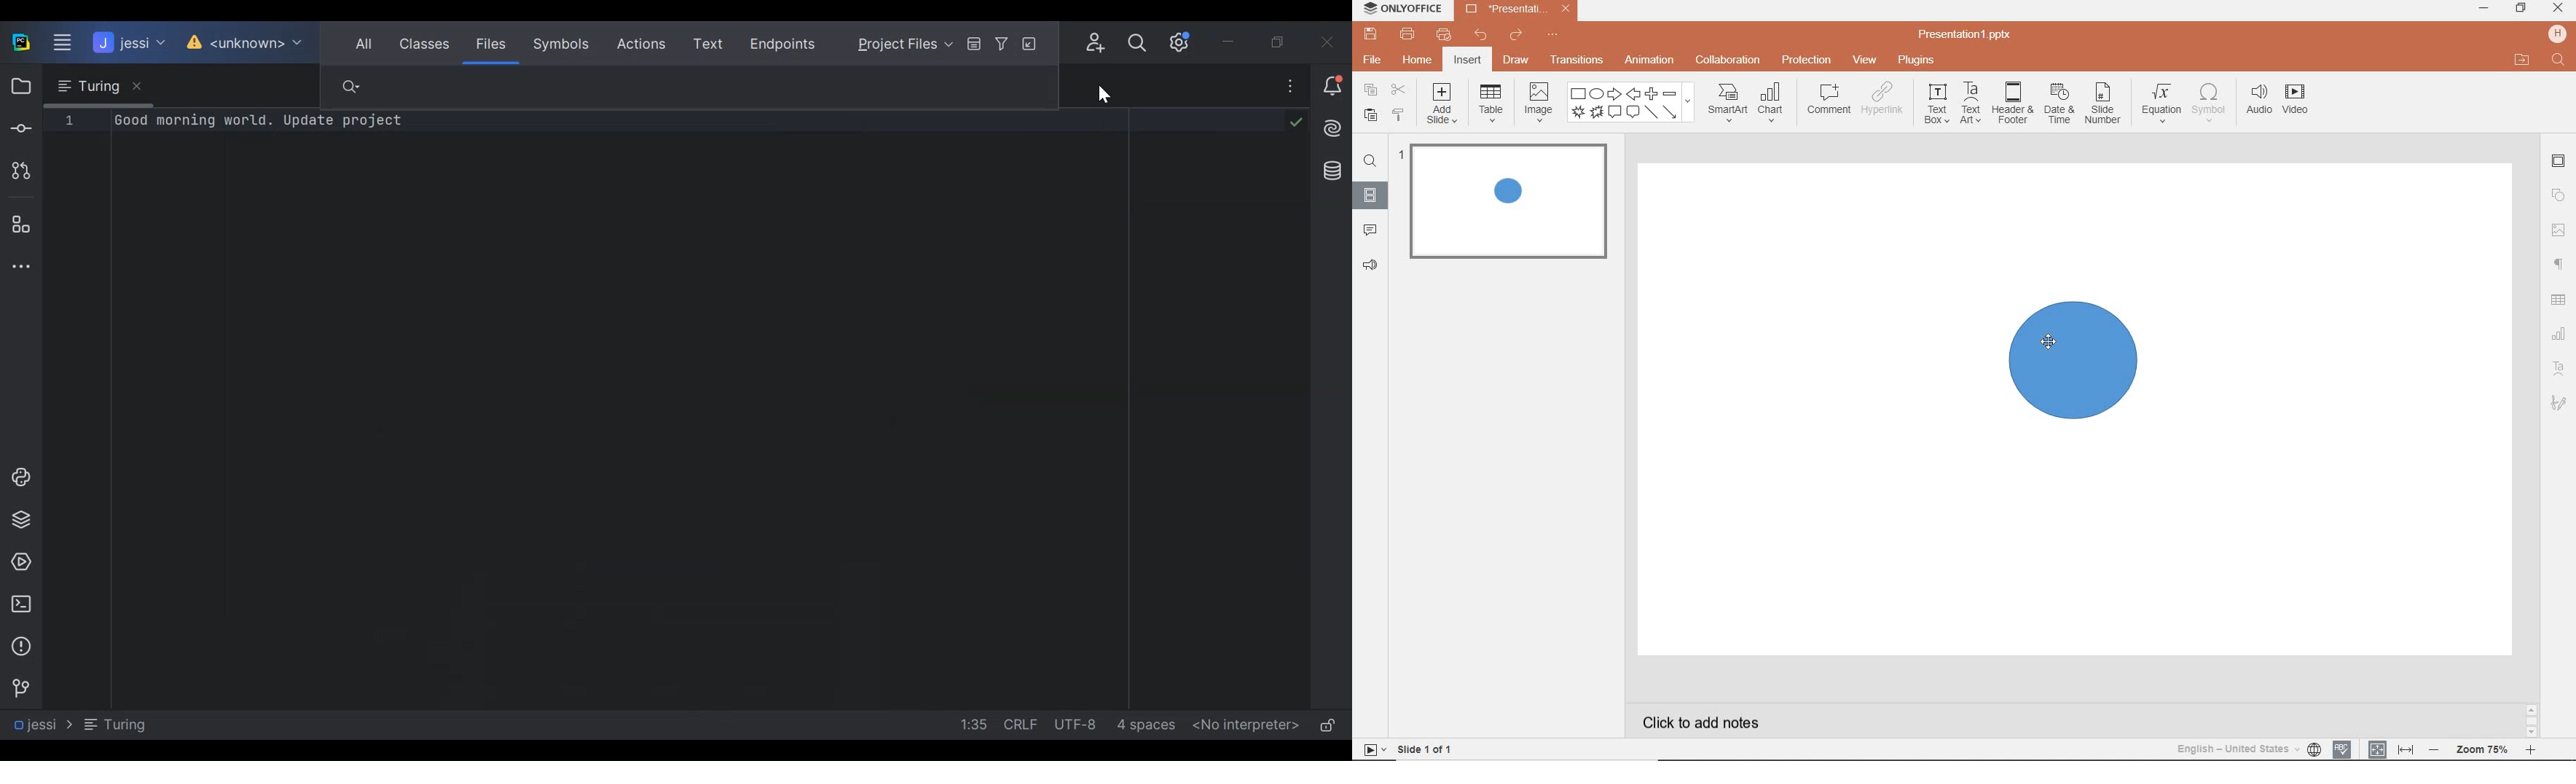 The image size is (2576, 784). Describe the element at coordinates (2406, 747) in the screenshot. I see `fit to width` at that location.